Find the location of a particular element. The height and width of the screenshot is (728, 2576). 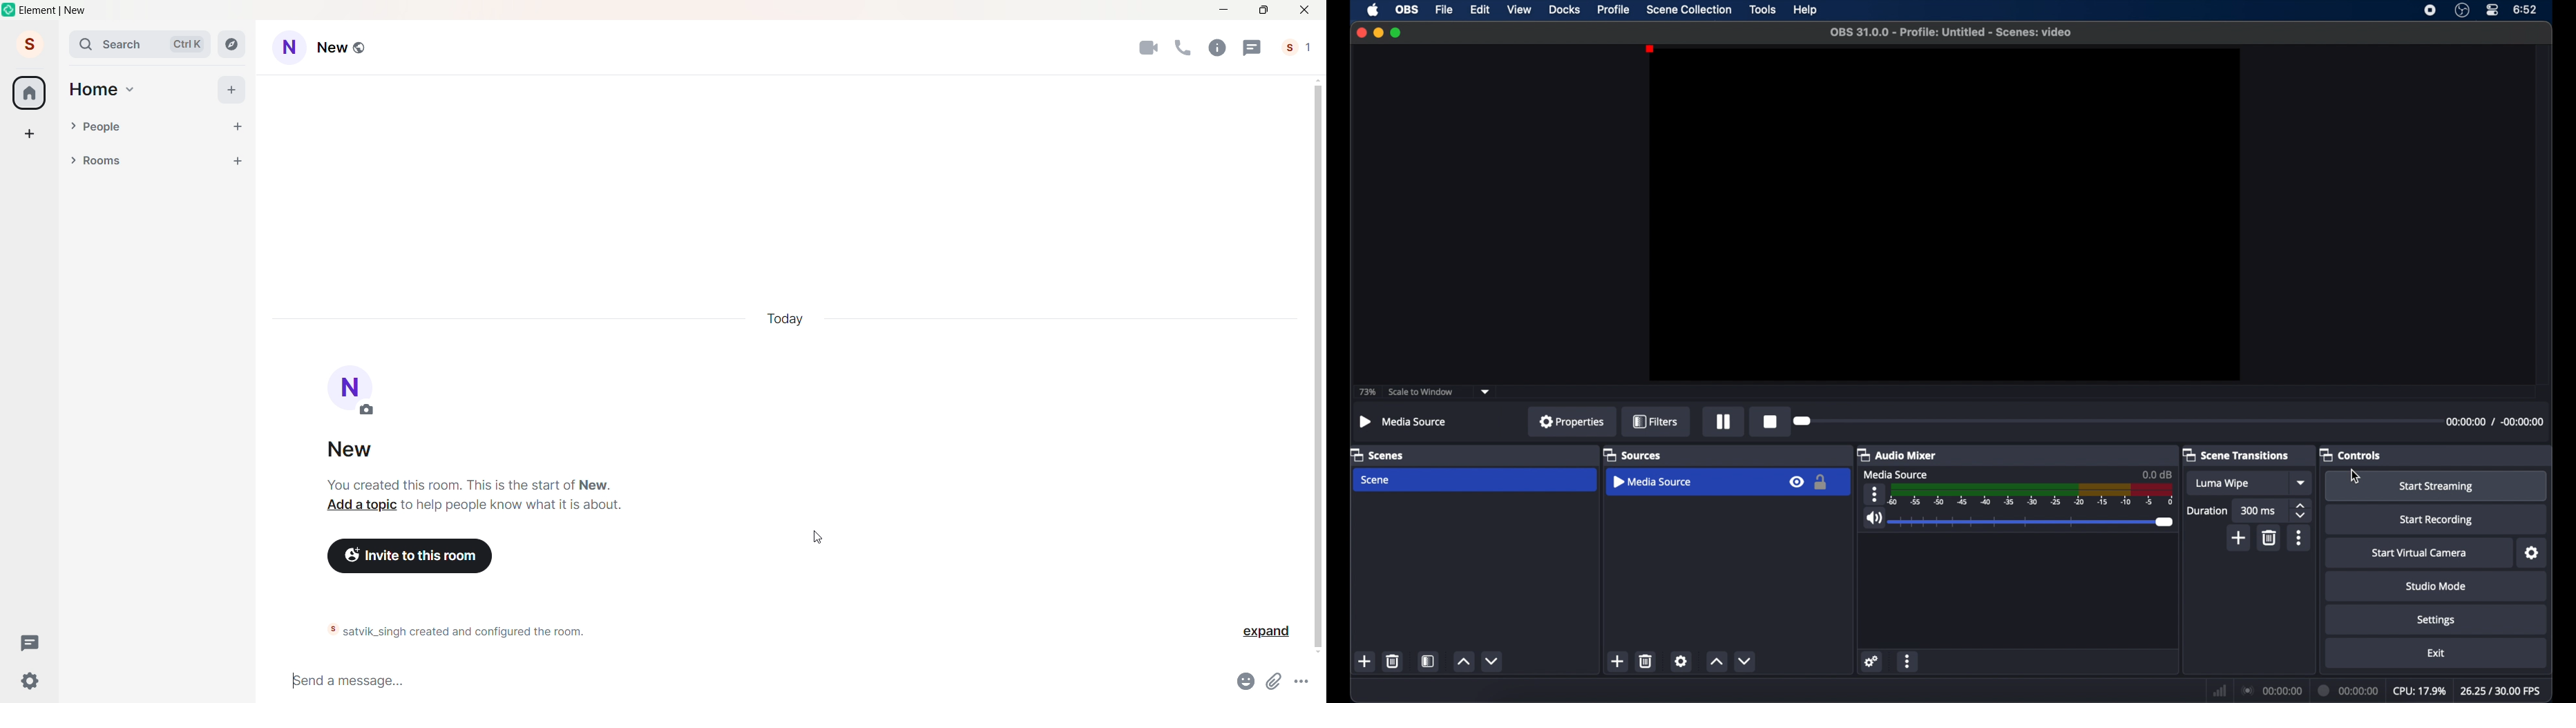

Room Drop Down is located at coordinates (73, 160).